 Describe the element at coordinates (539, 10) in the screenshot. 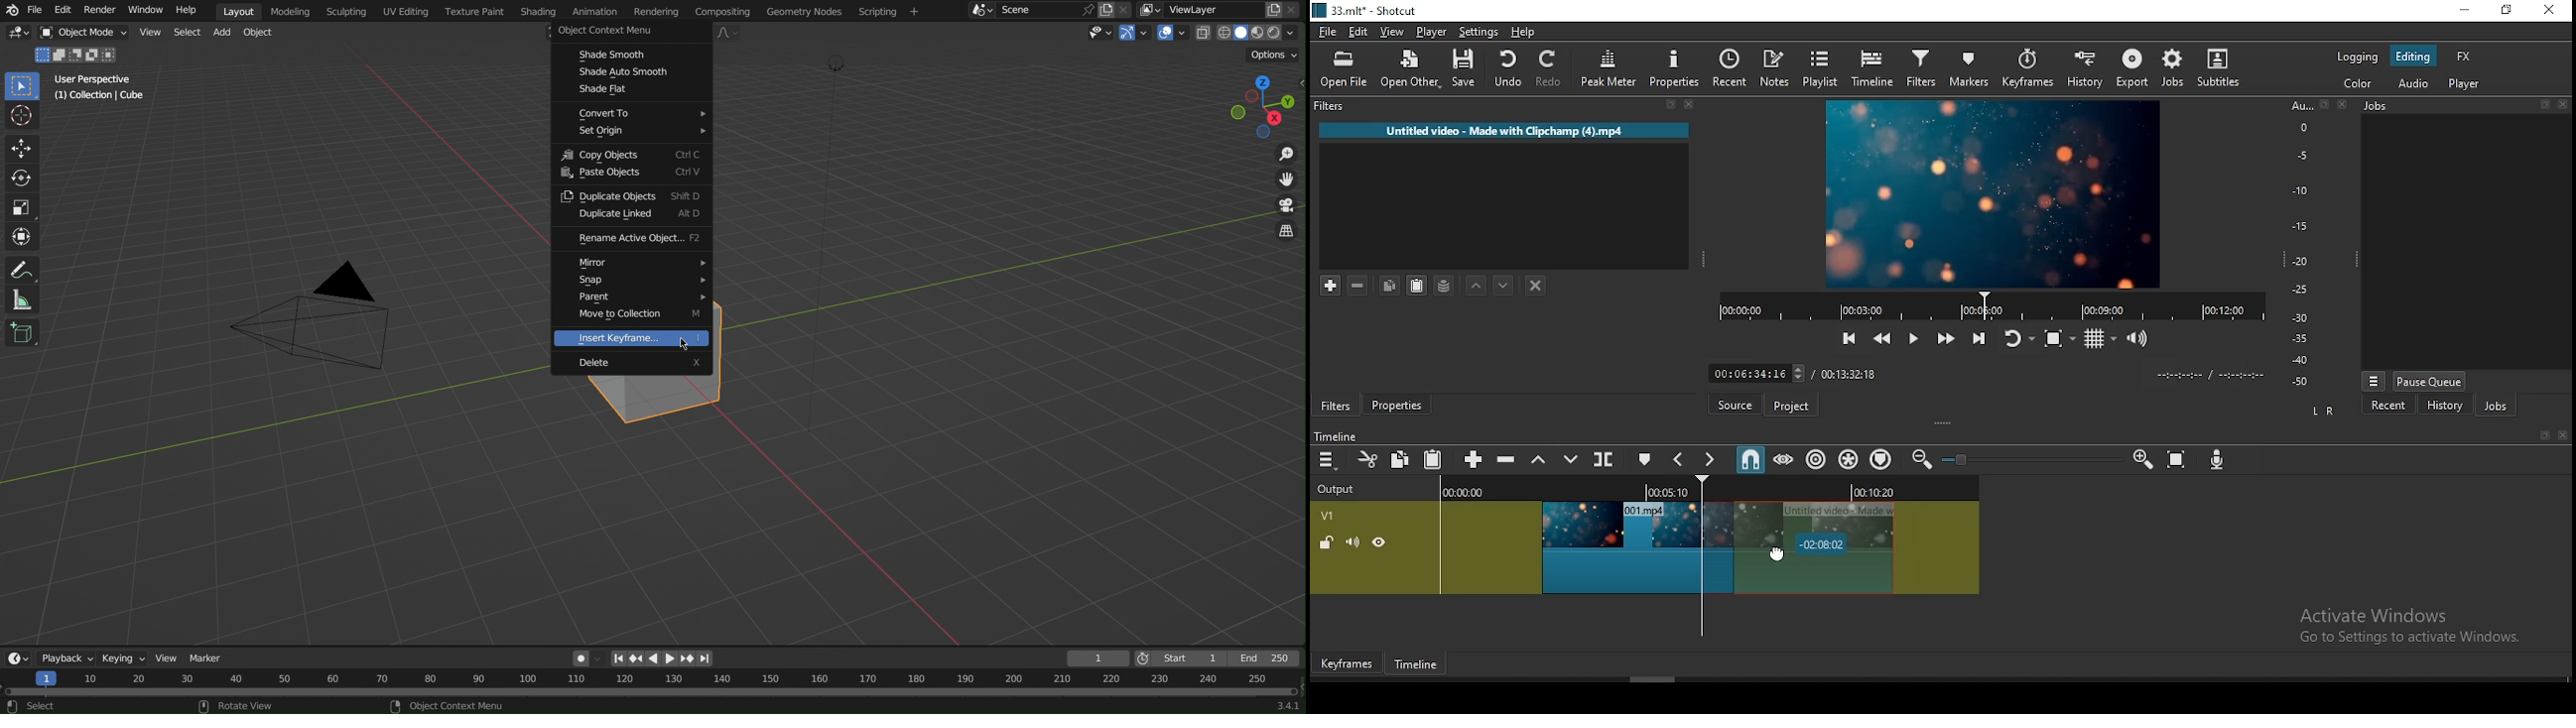

I see `Shading` at that location.